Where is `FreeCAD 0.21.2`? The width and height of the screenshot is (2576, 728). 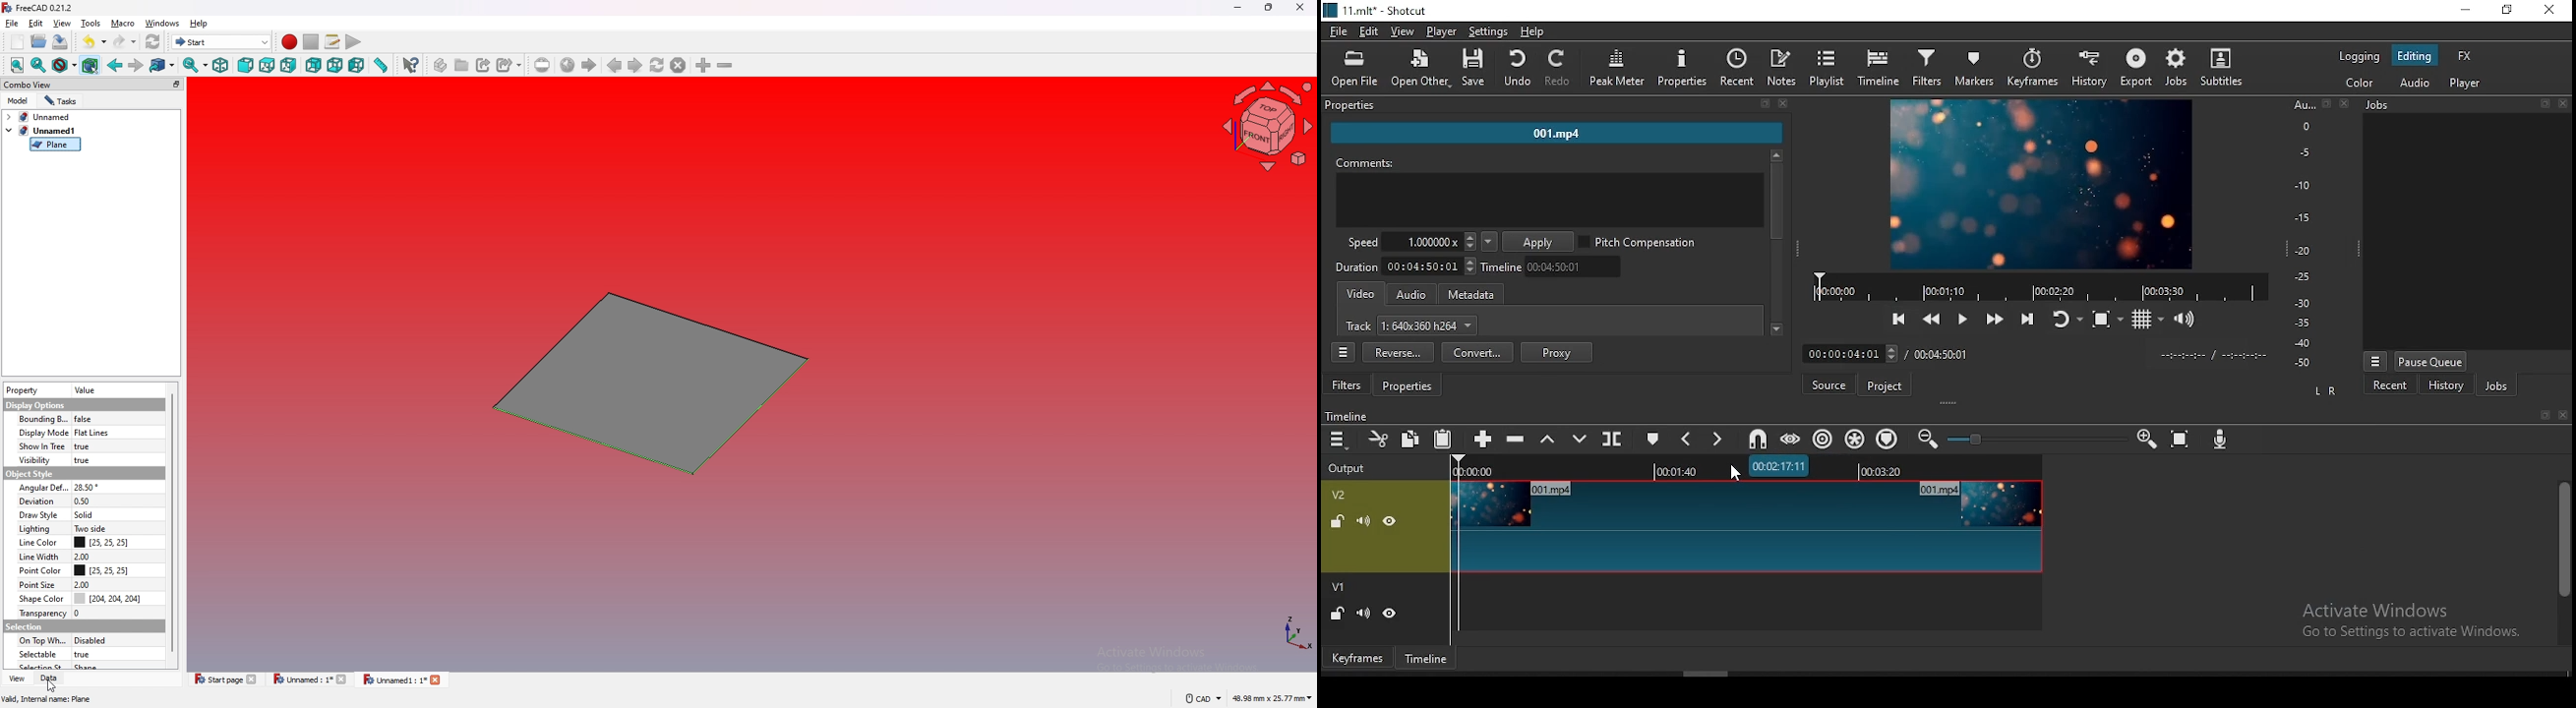 FreeCAD 0.21.2 is located at coordinates (39, 8).